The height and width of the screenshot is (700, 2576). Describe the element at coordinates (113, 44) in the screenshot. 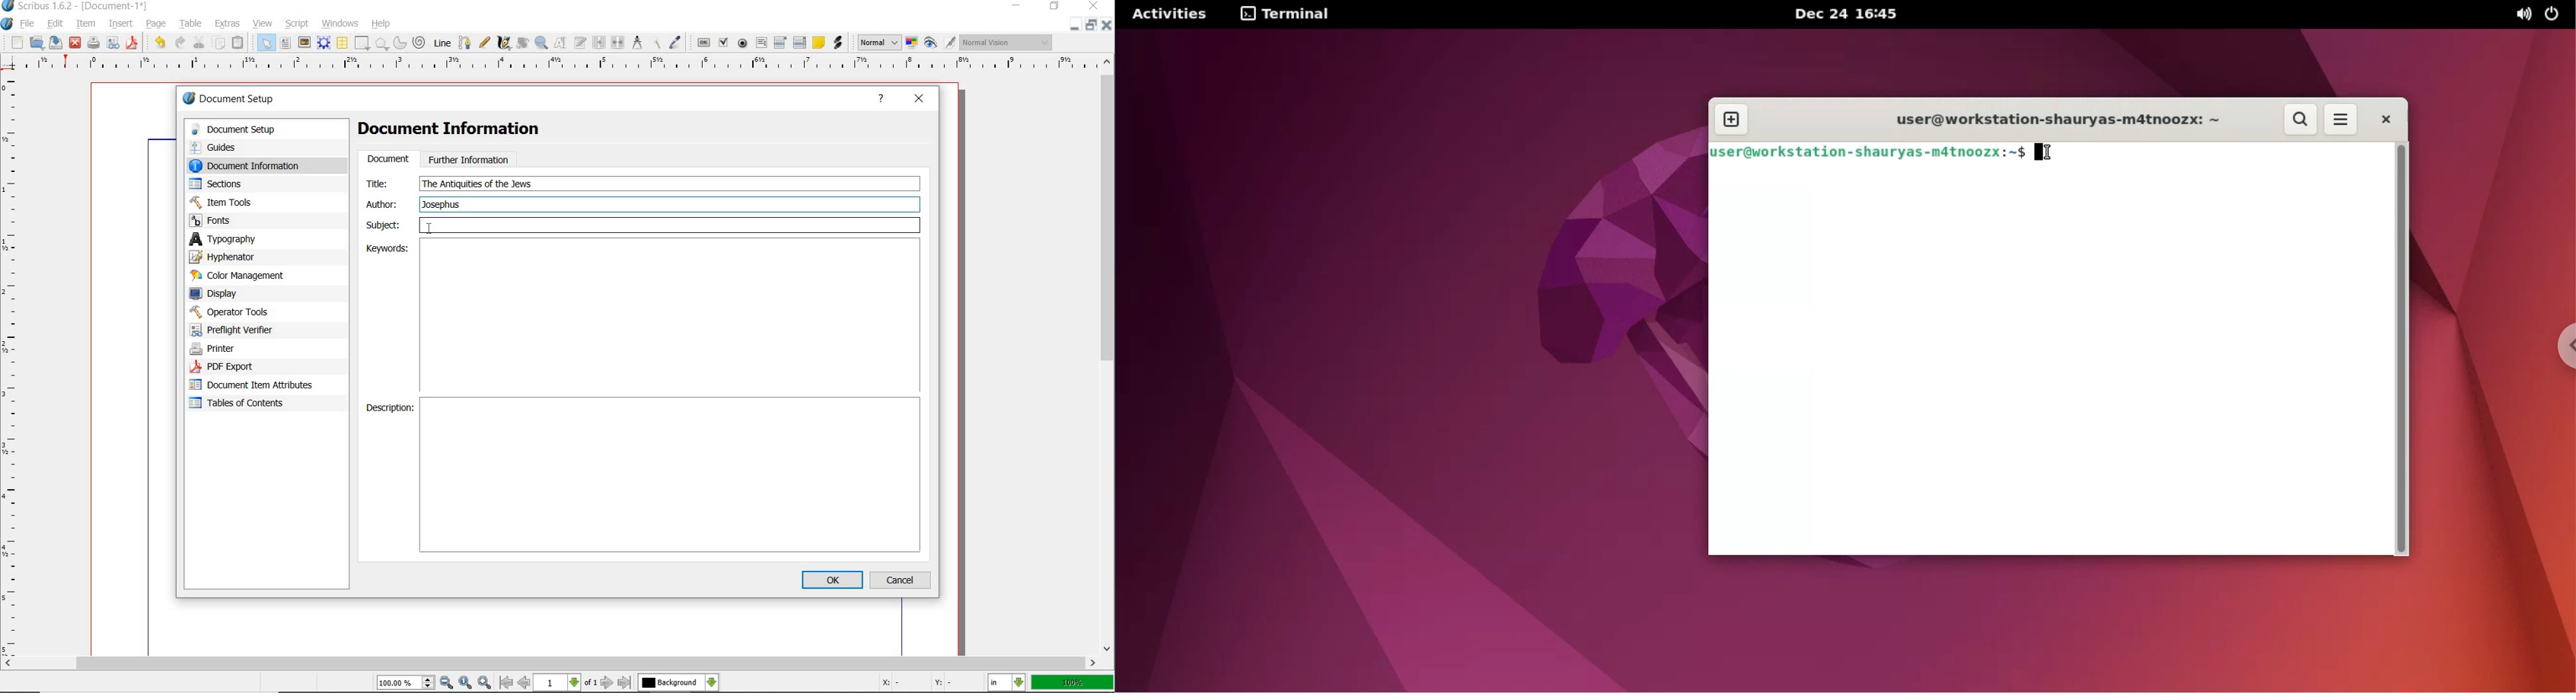

I see `preflight verifier` at that location.